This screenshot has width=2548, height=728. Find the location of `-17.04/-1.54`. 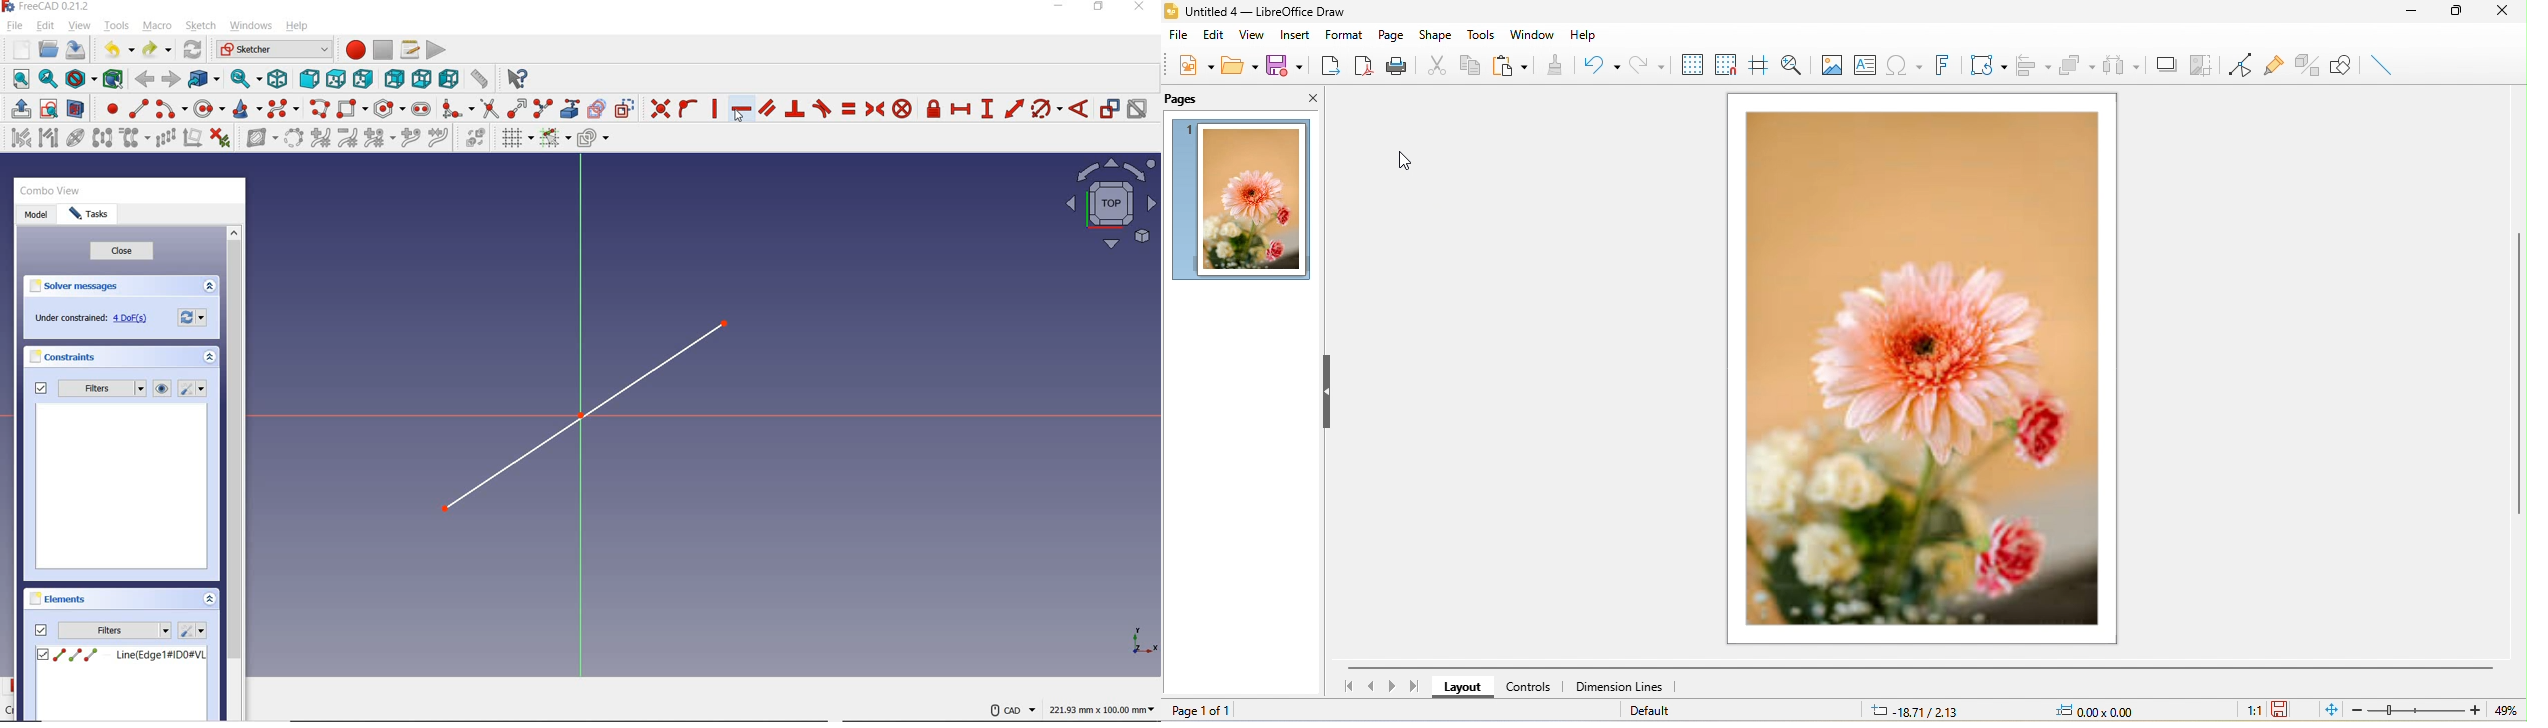

-17.04/-1.54 is located at coordinates (1923, 709).